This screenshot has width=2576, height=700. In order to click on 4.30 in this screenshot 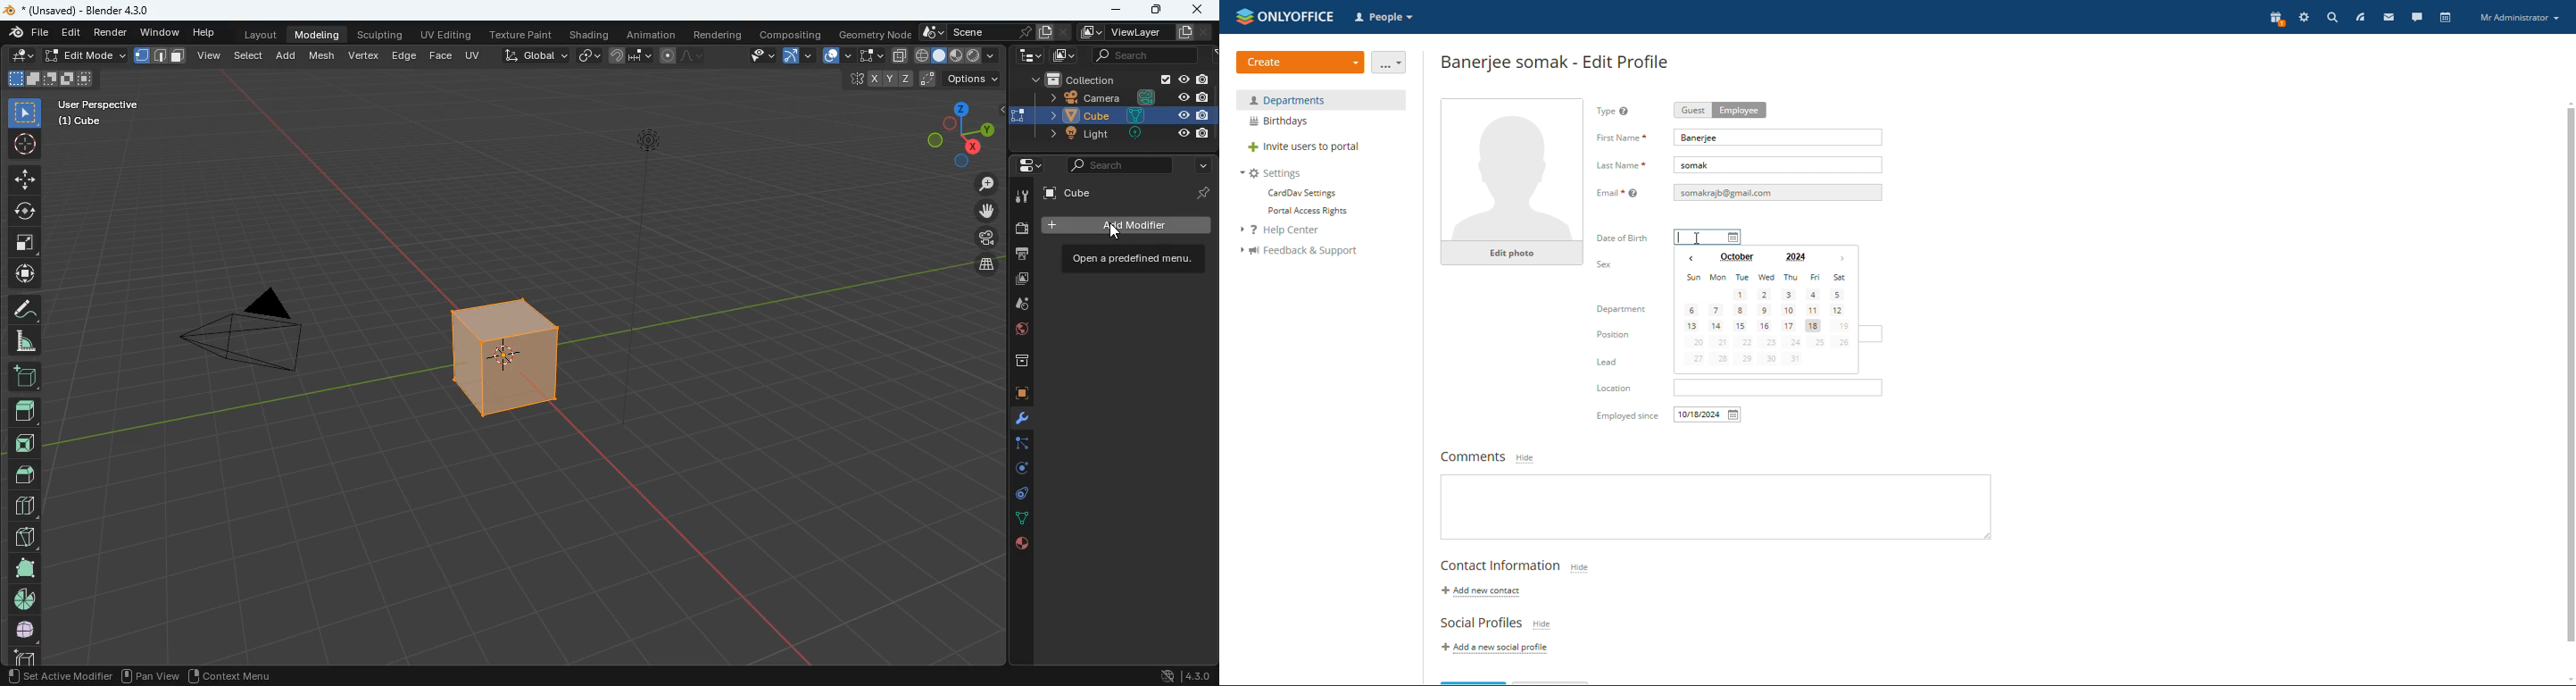, I will do `click(1182, 674)`.